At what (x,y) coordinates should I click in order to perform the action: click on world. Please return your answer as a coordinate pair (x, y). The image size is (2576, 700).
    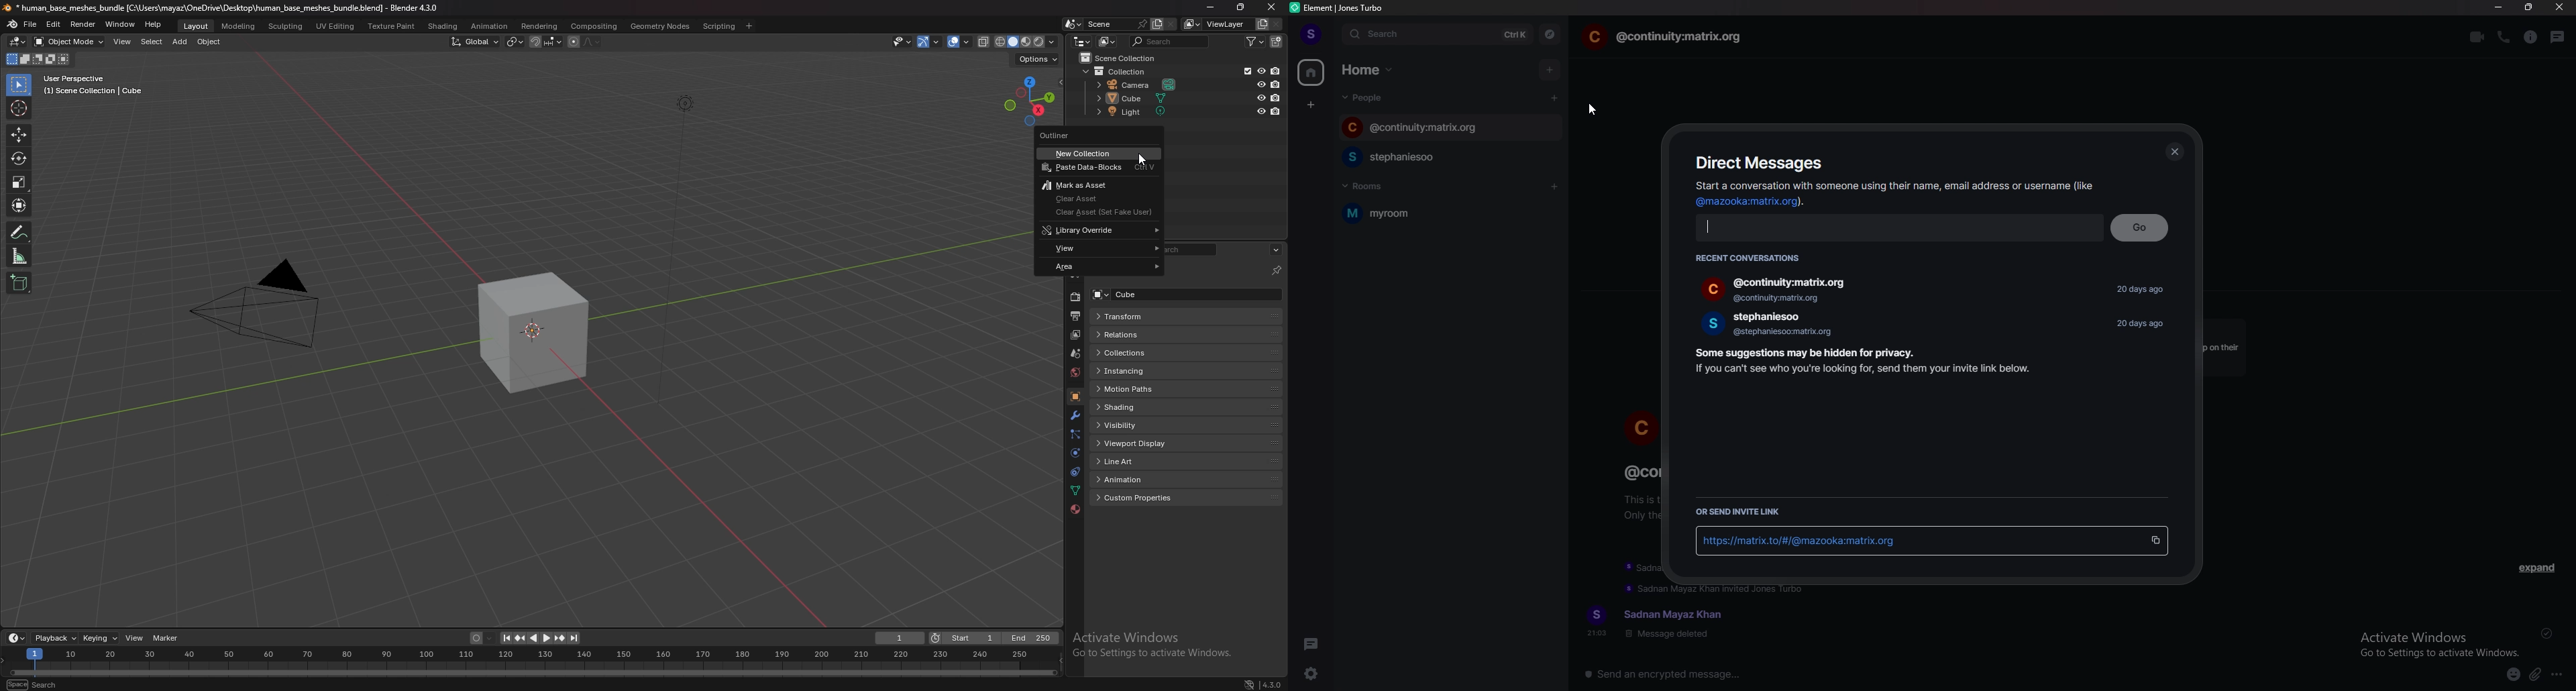
    Looking at the image, I should click on (1075, 372).